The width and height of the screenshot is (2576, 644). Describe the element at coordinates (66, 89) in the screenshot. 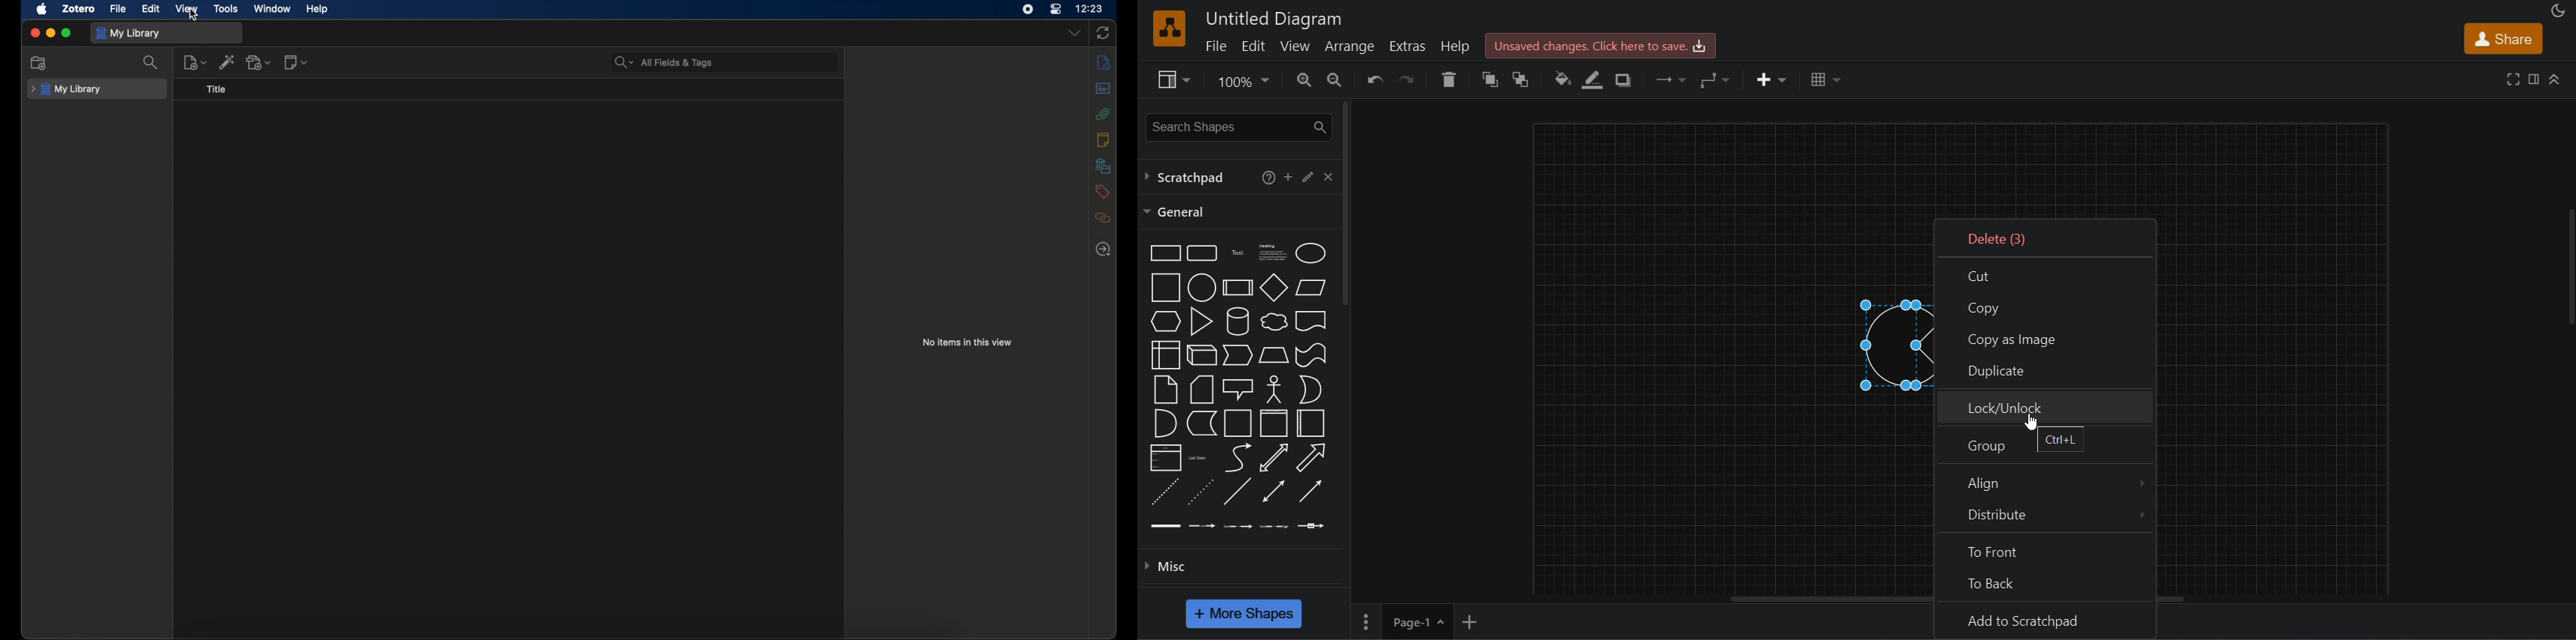

I see `my library` at that location.